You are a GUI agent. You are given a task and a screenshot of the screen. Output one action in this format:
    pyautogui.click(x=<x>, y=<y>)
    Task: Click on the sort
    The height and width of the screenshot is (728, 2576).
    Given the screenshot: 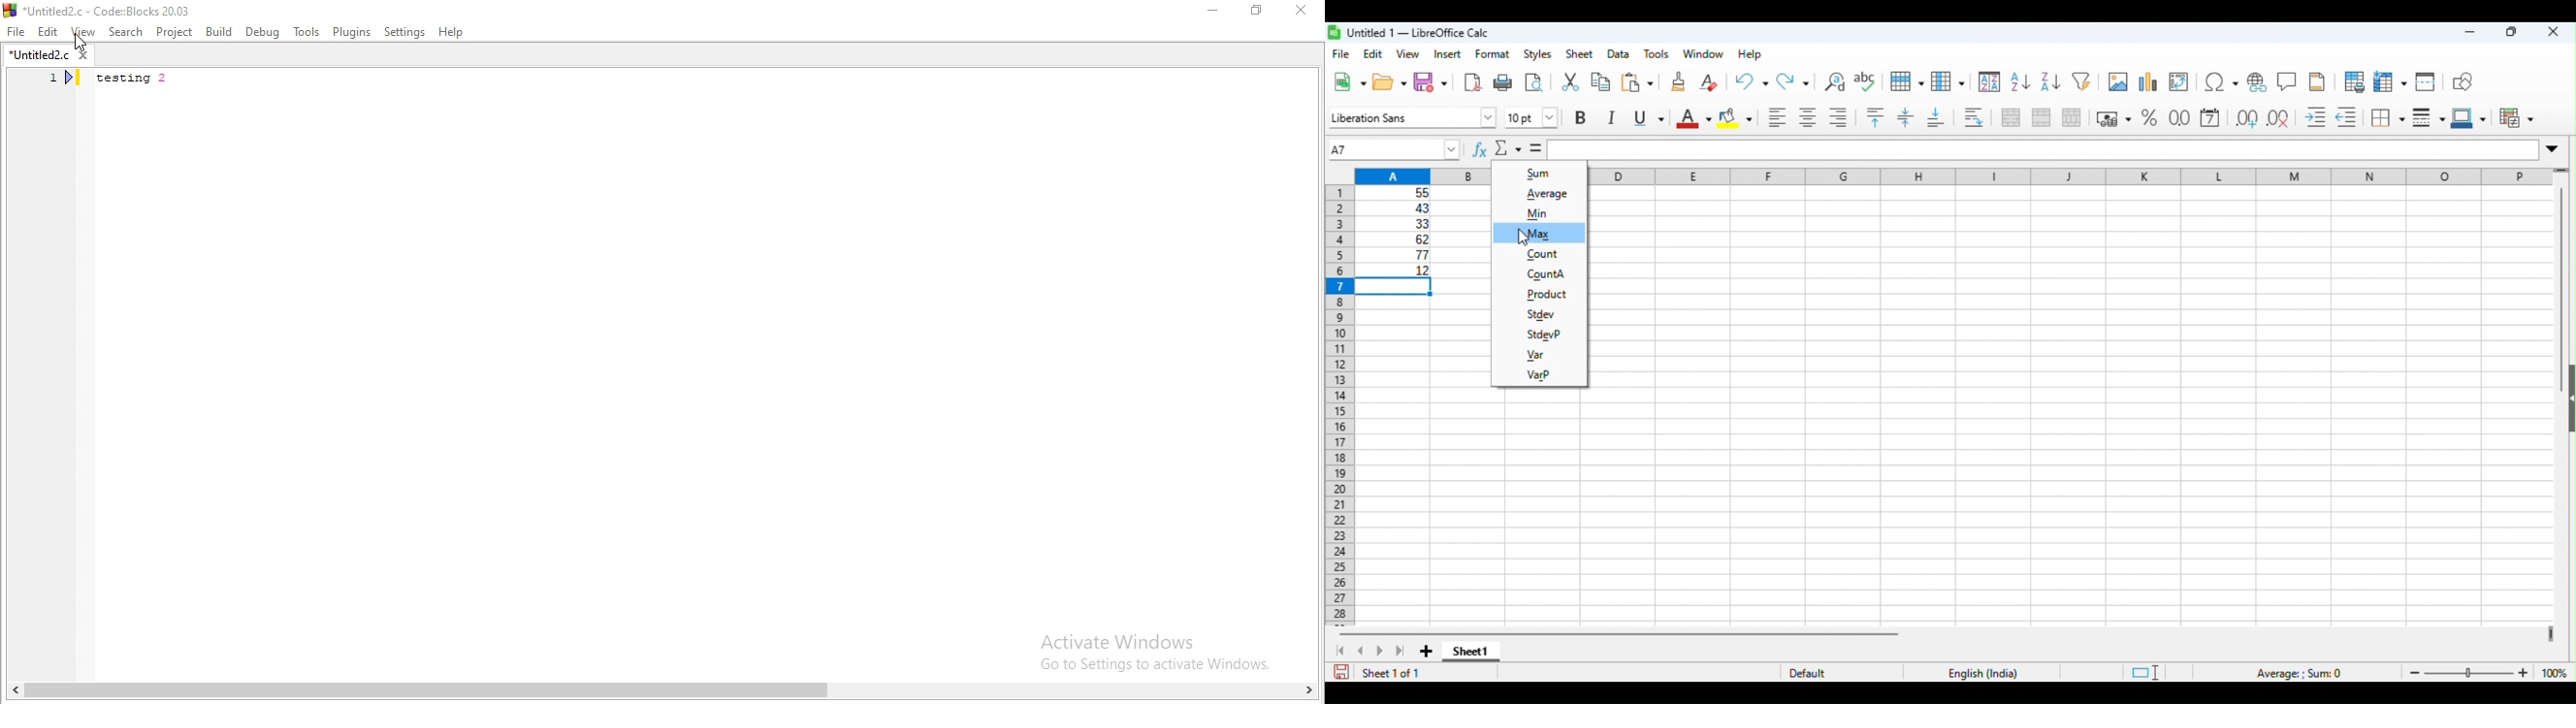 What is the action you would take?
    pyautogui.click(x=1989, y=81)
    